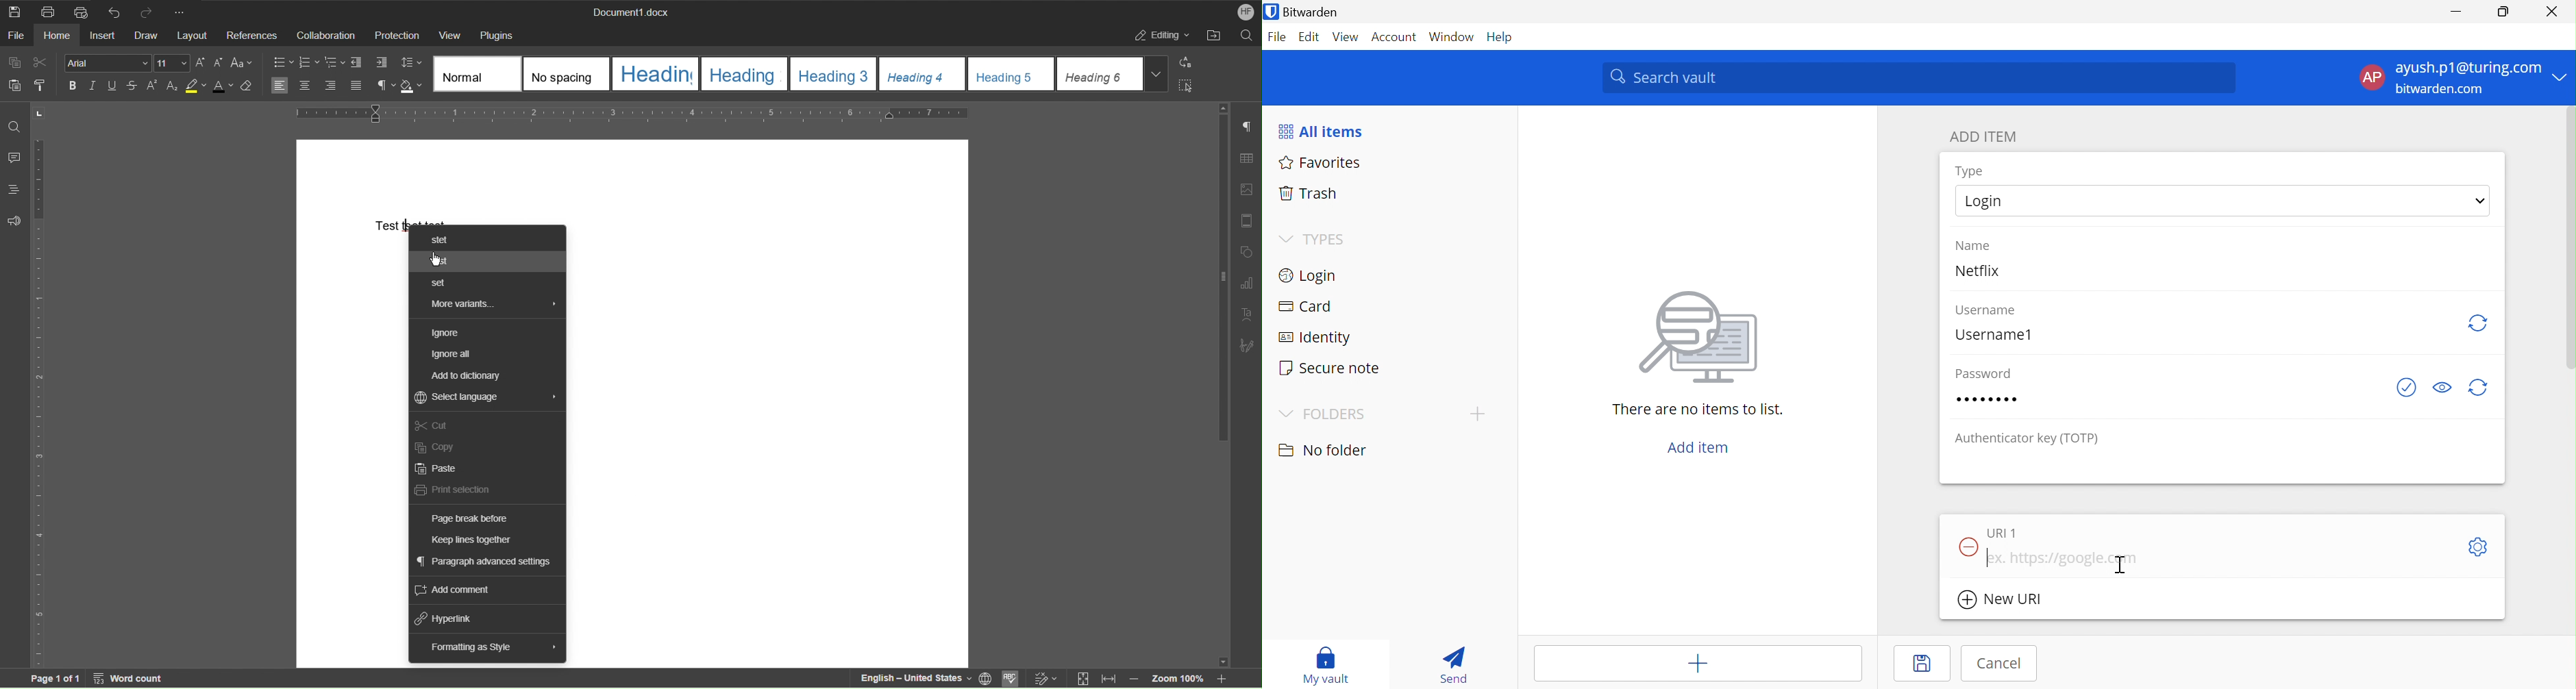 The height and width of the screenshot is (700, 2576). Describe the element at coordinates (2561, 76) in the screenshot. I see `Drop down` at that location.